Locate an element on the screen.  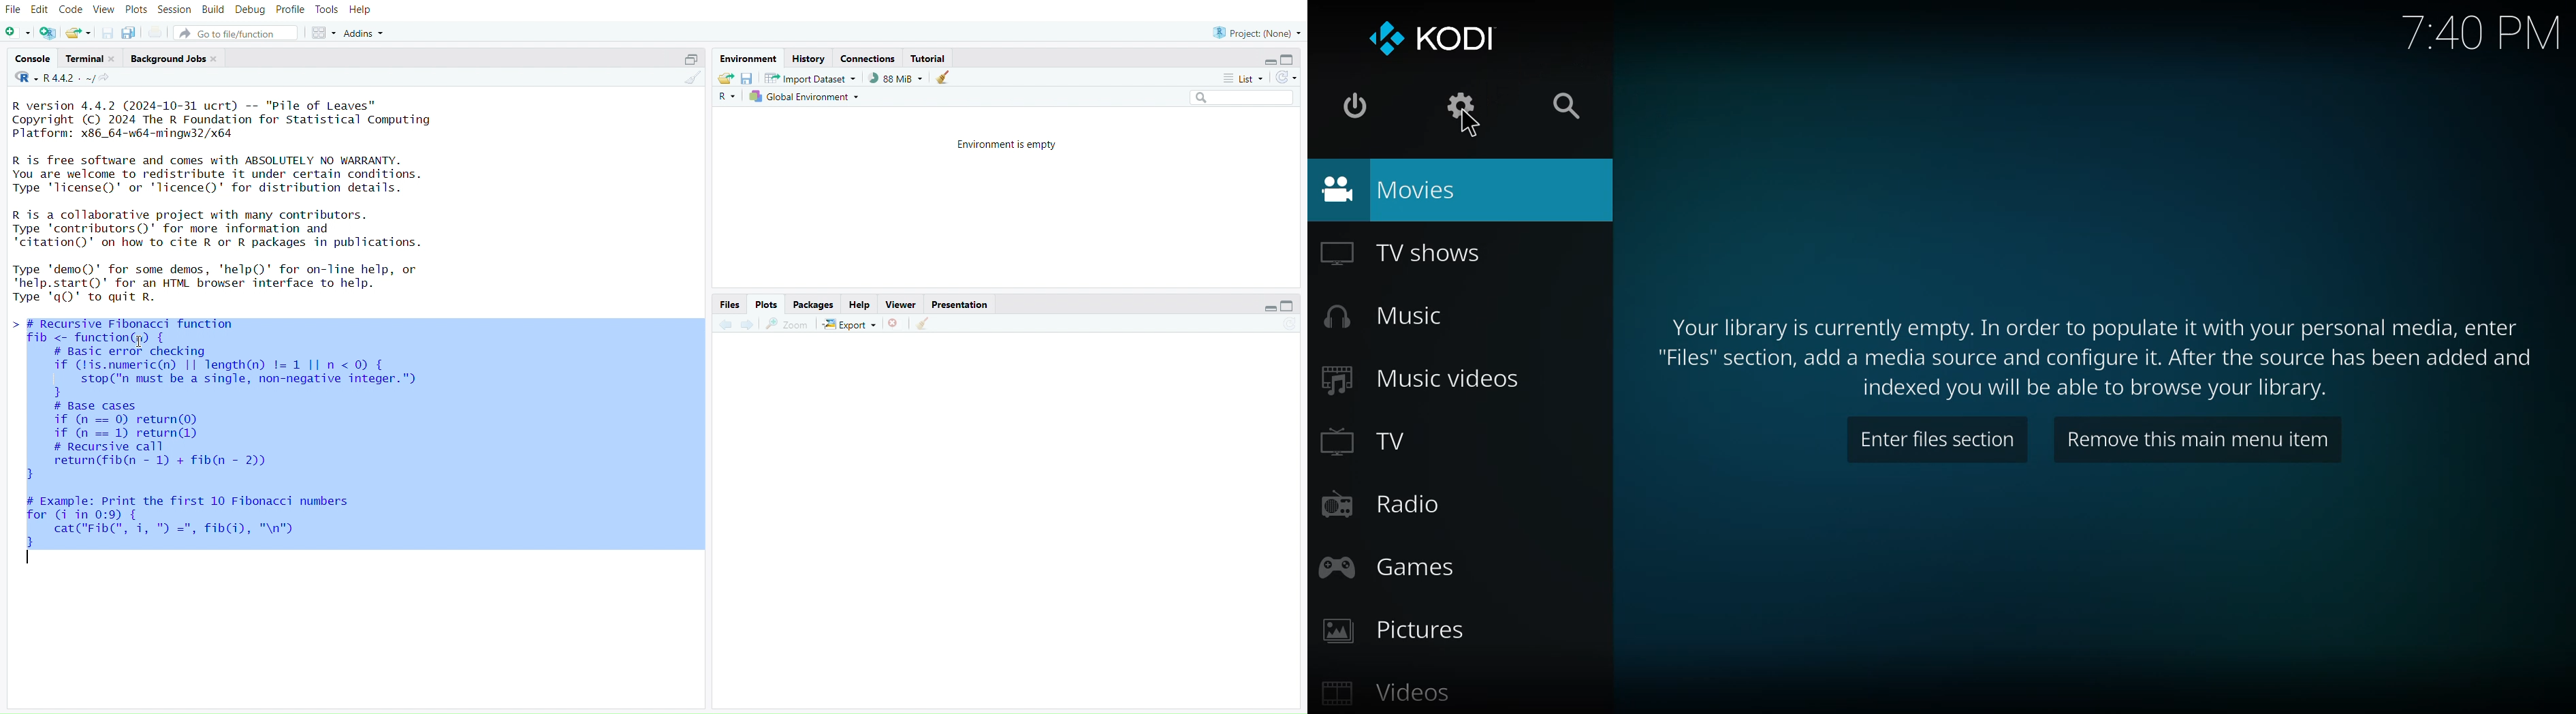
tutorial is located at coordinates (931, 59).